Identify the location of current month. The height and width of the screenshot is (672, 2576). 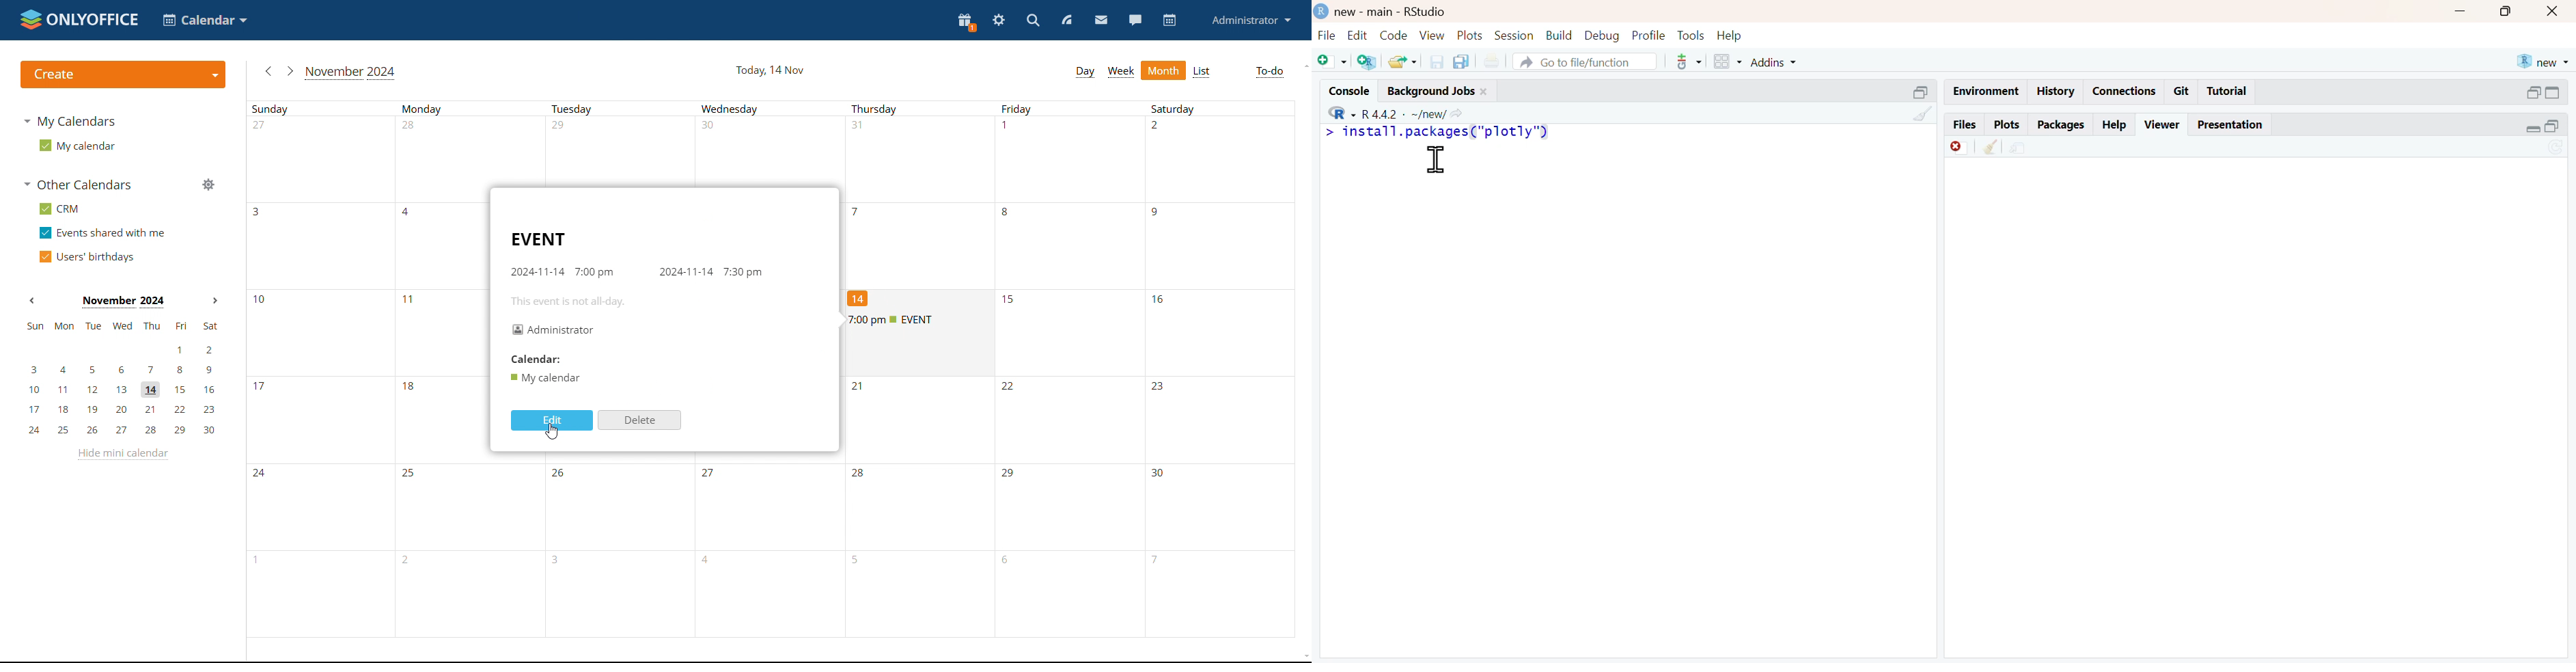
(123, 303).